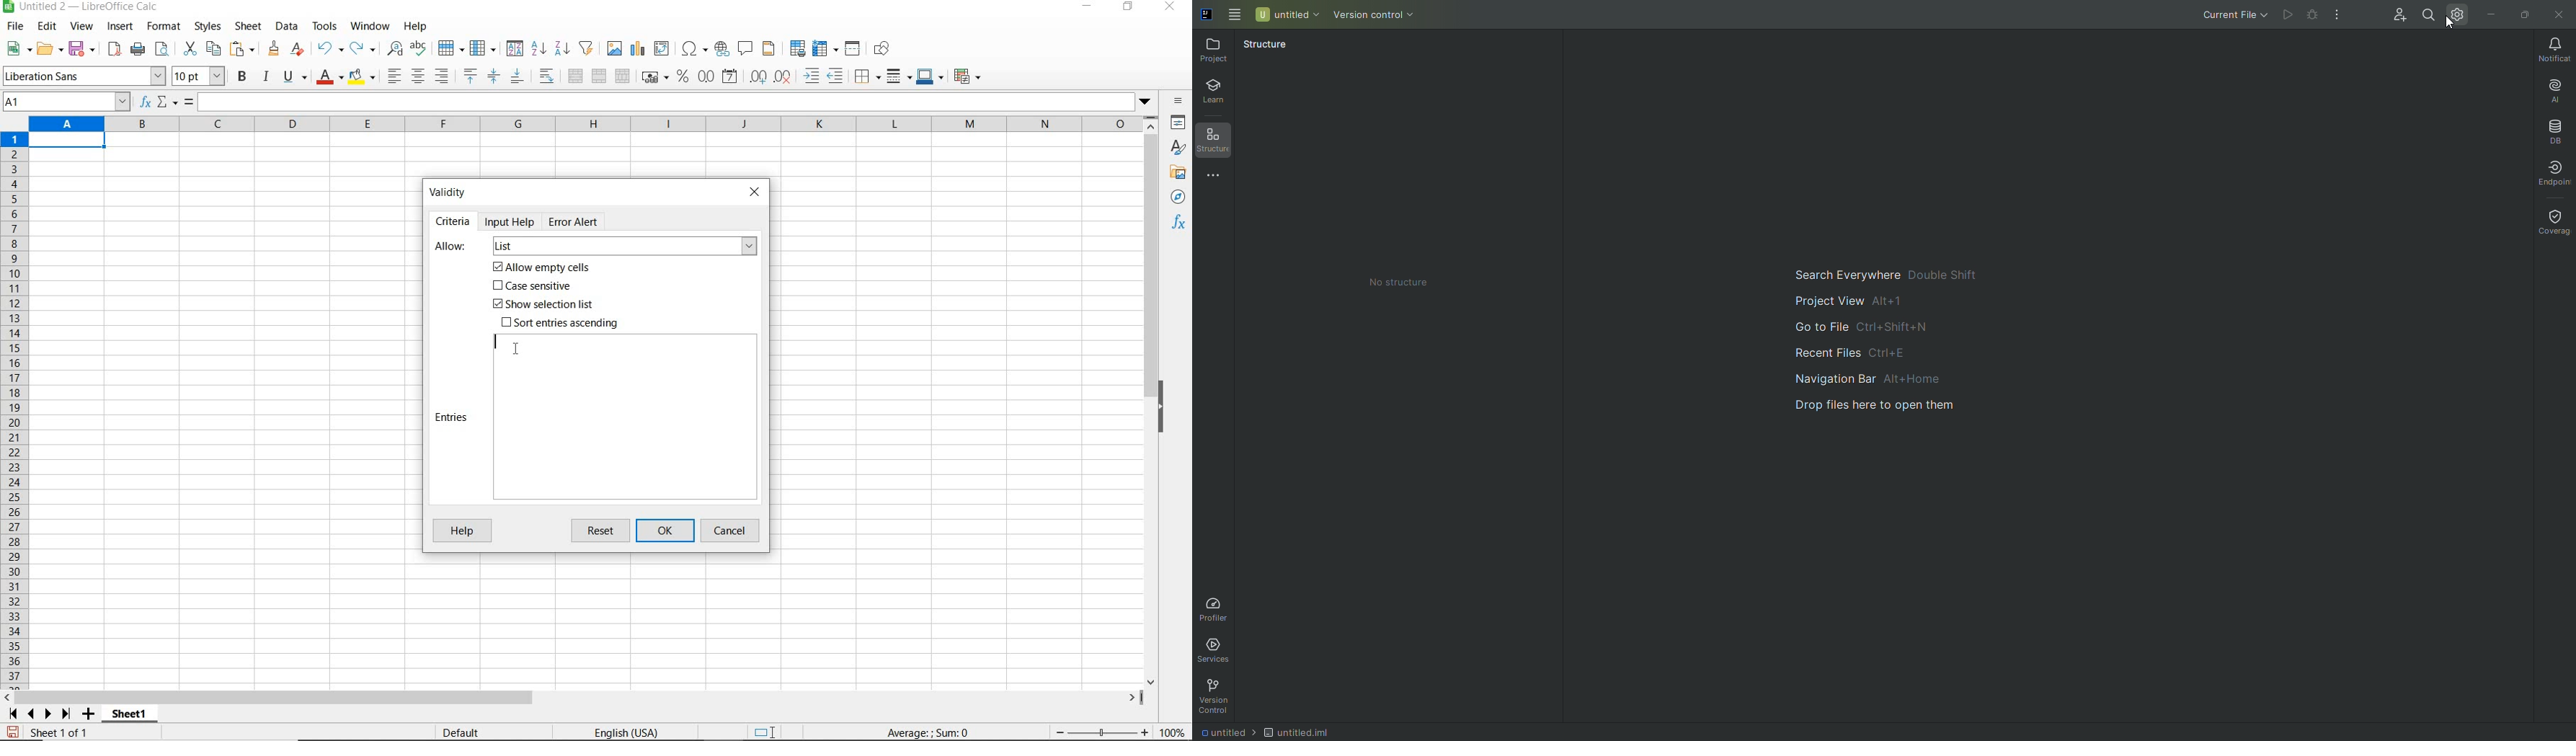 This screenshot has height=756, width=2576. I want to click on Validity, so click(449, 191).